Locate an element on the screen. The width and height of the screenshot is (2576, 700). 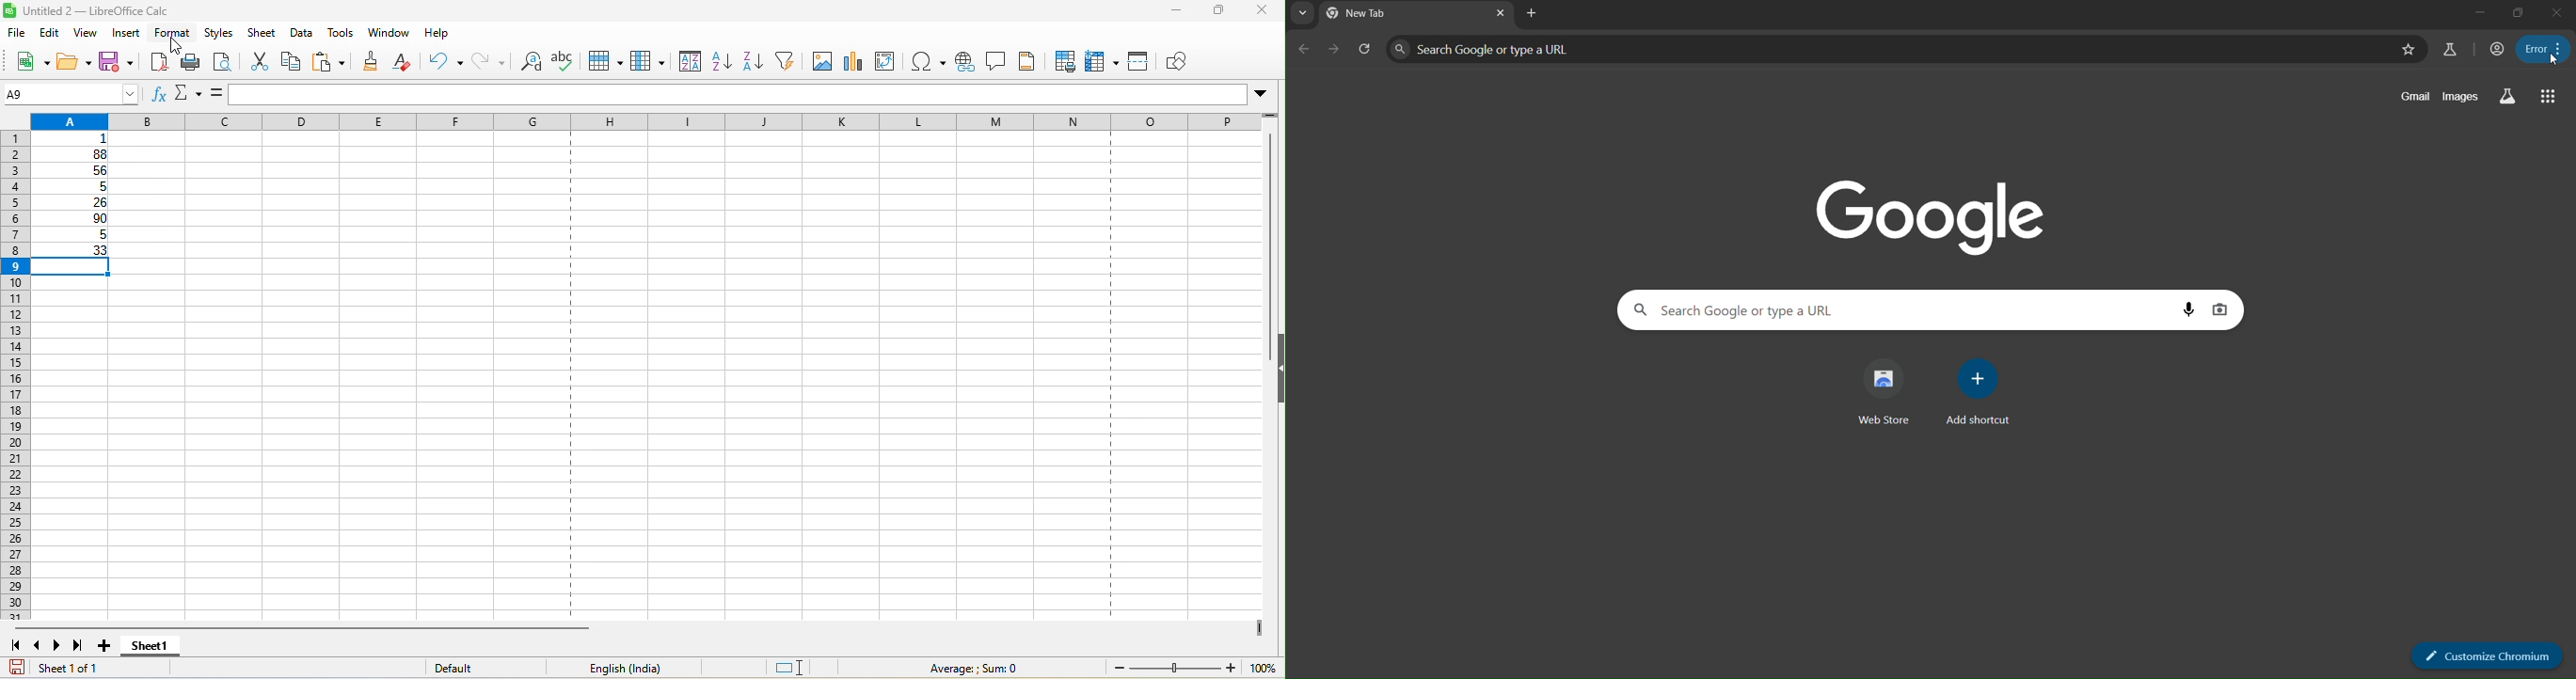
voice search is located at coordinates (2190, 309).